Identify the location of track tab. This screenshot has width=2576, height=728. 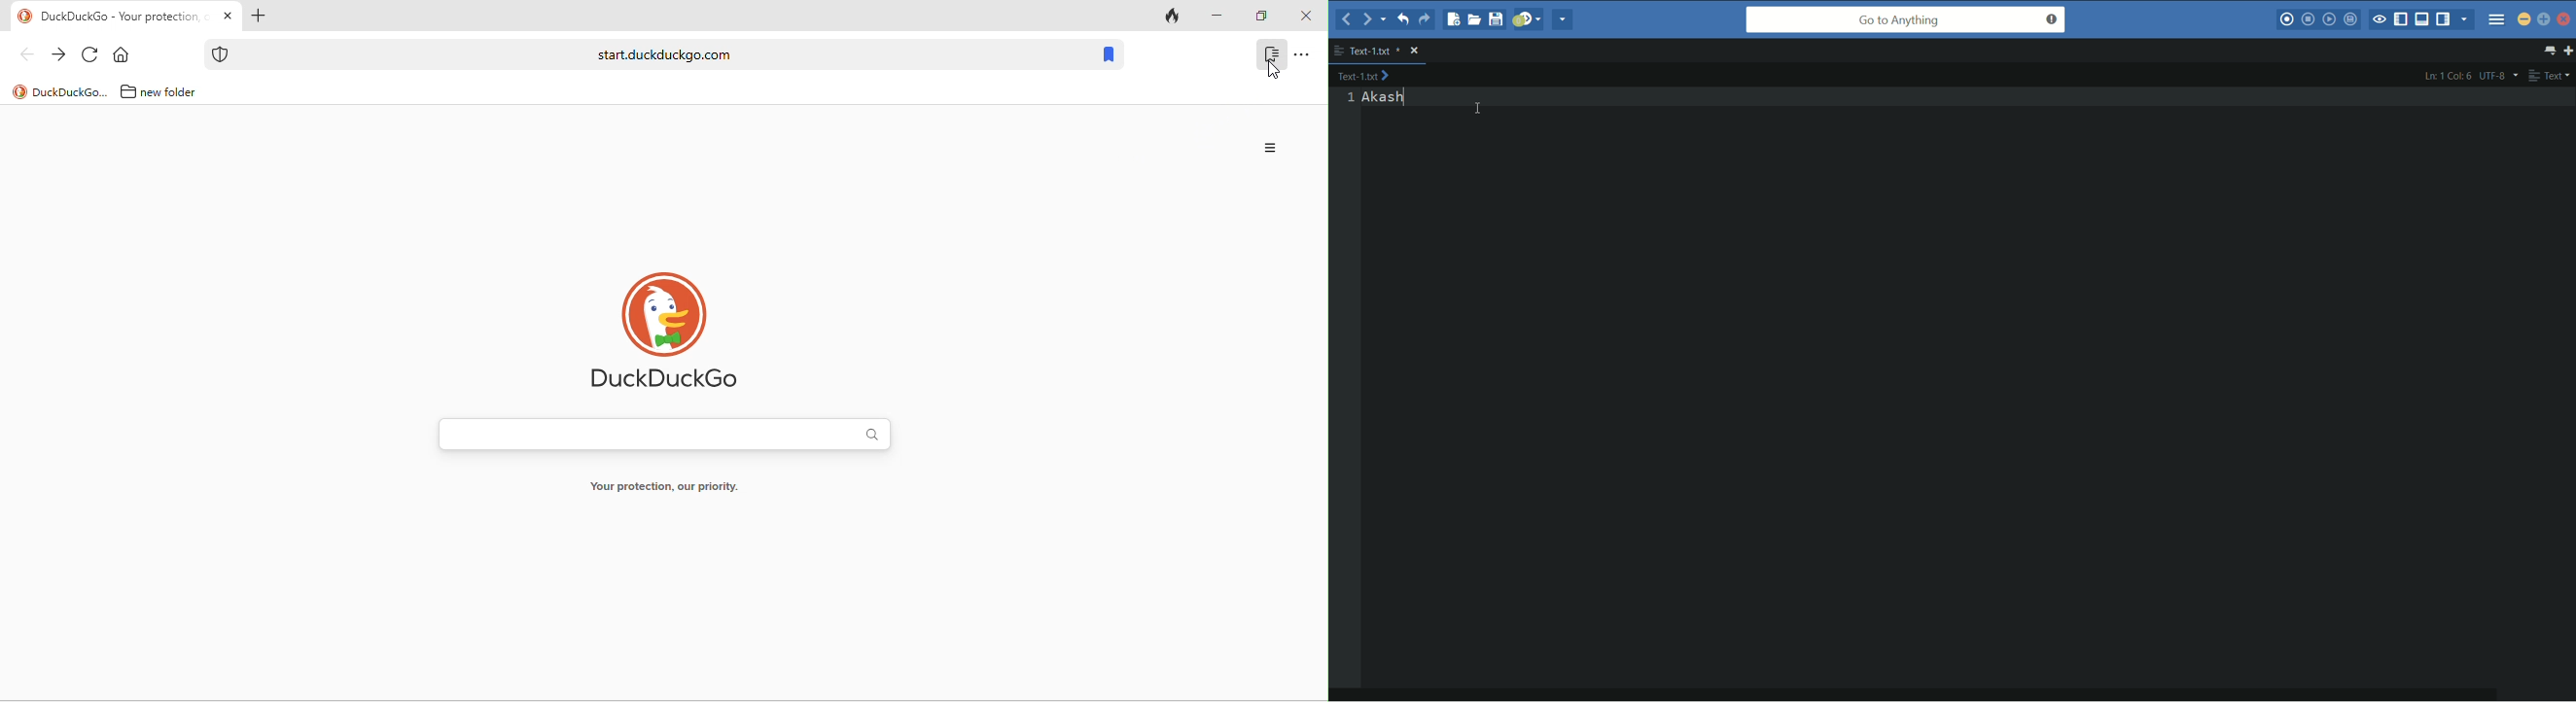
(1175, 18).